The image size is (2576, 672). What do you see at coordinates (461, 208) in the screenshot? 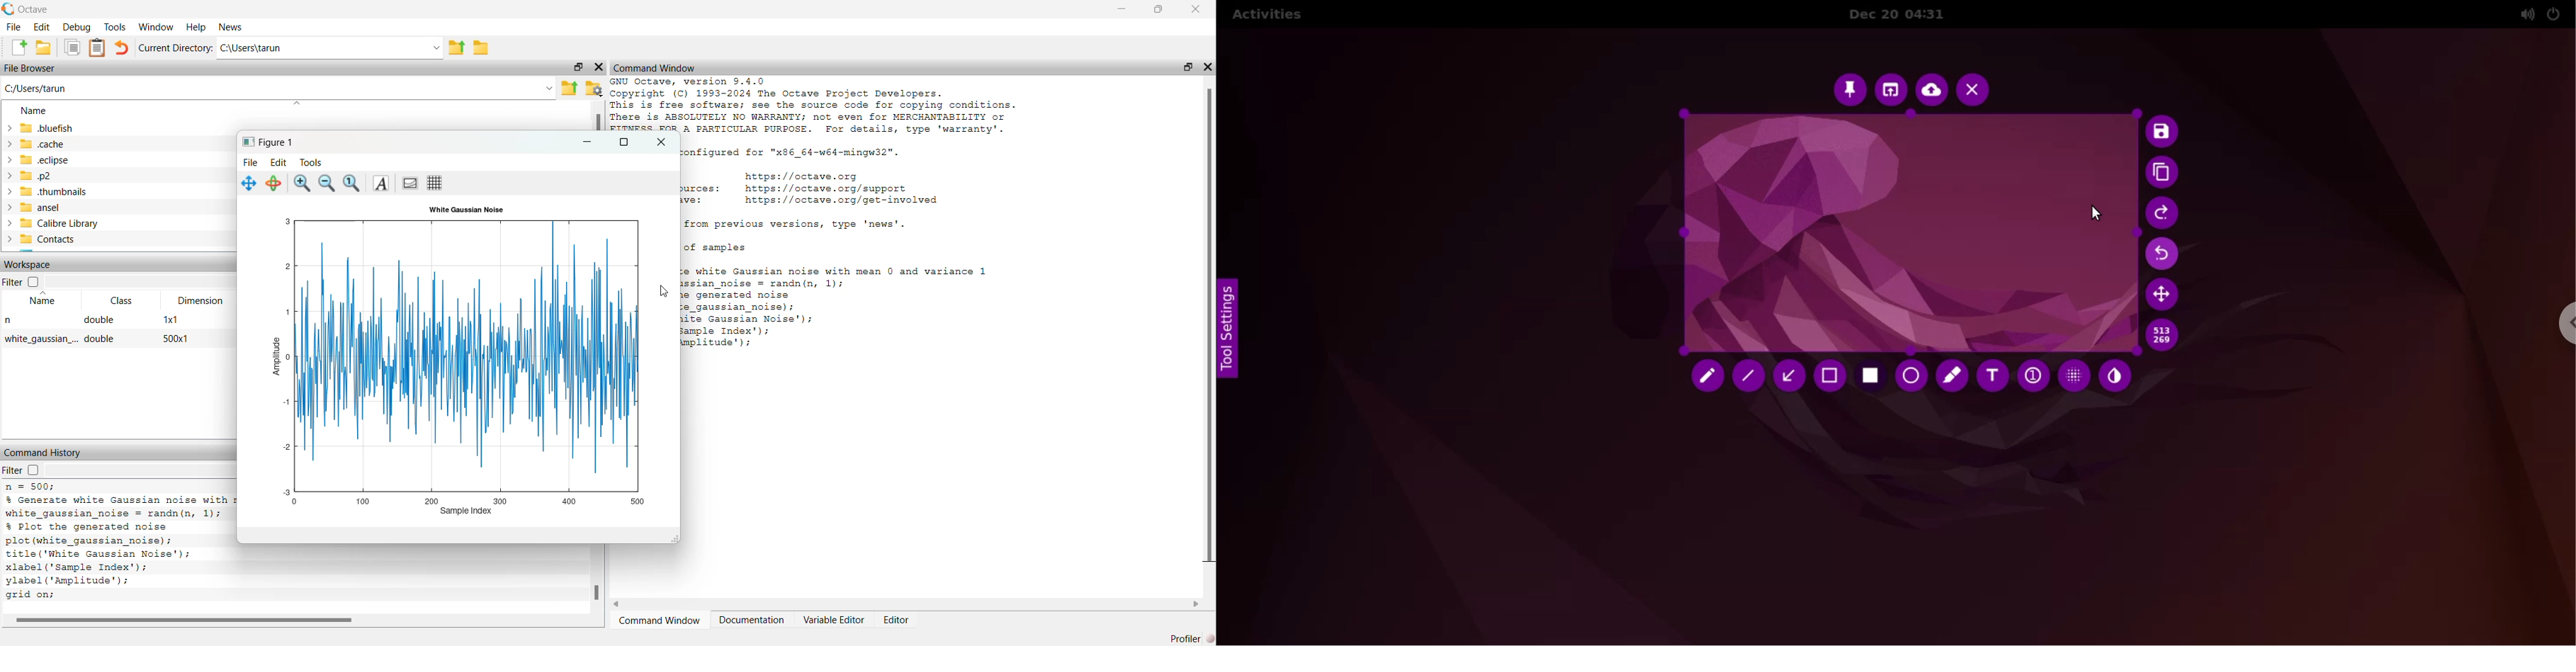
I see `‘White Gaussian Noise` at bounding box center [461, 208].